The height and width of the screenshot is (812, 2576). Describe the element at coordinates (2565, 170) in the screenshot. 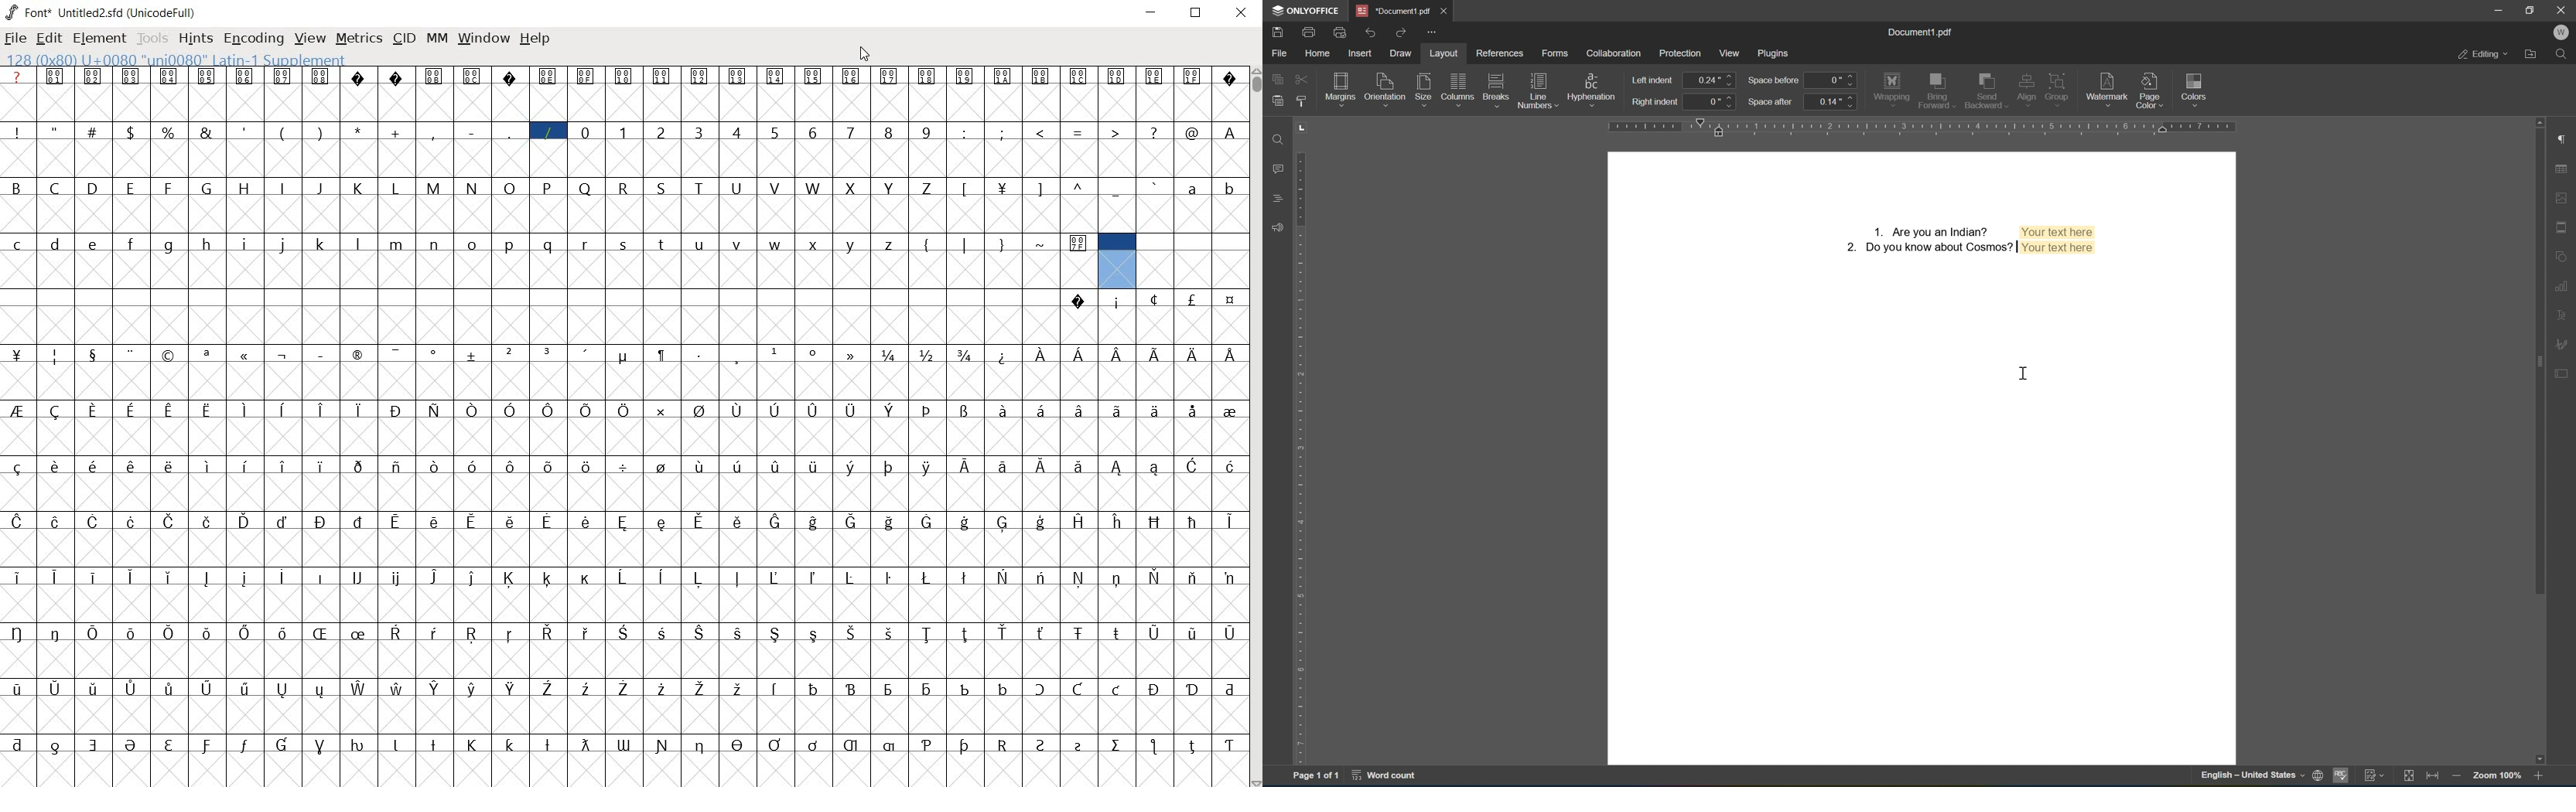

I see `table settings` at that location.